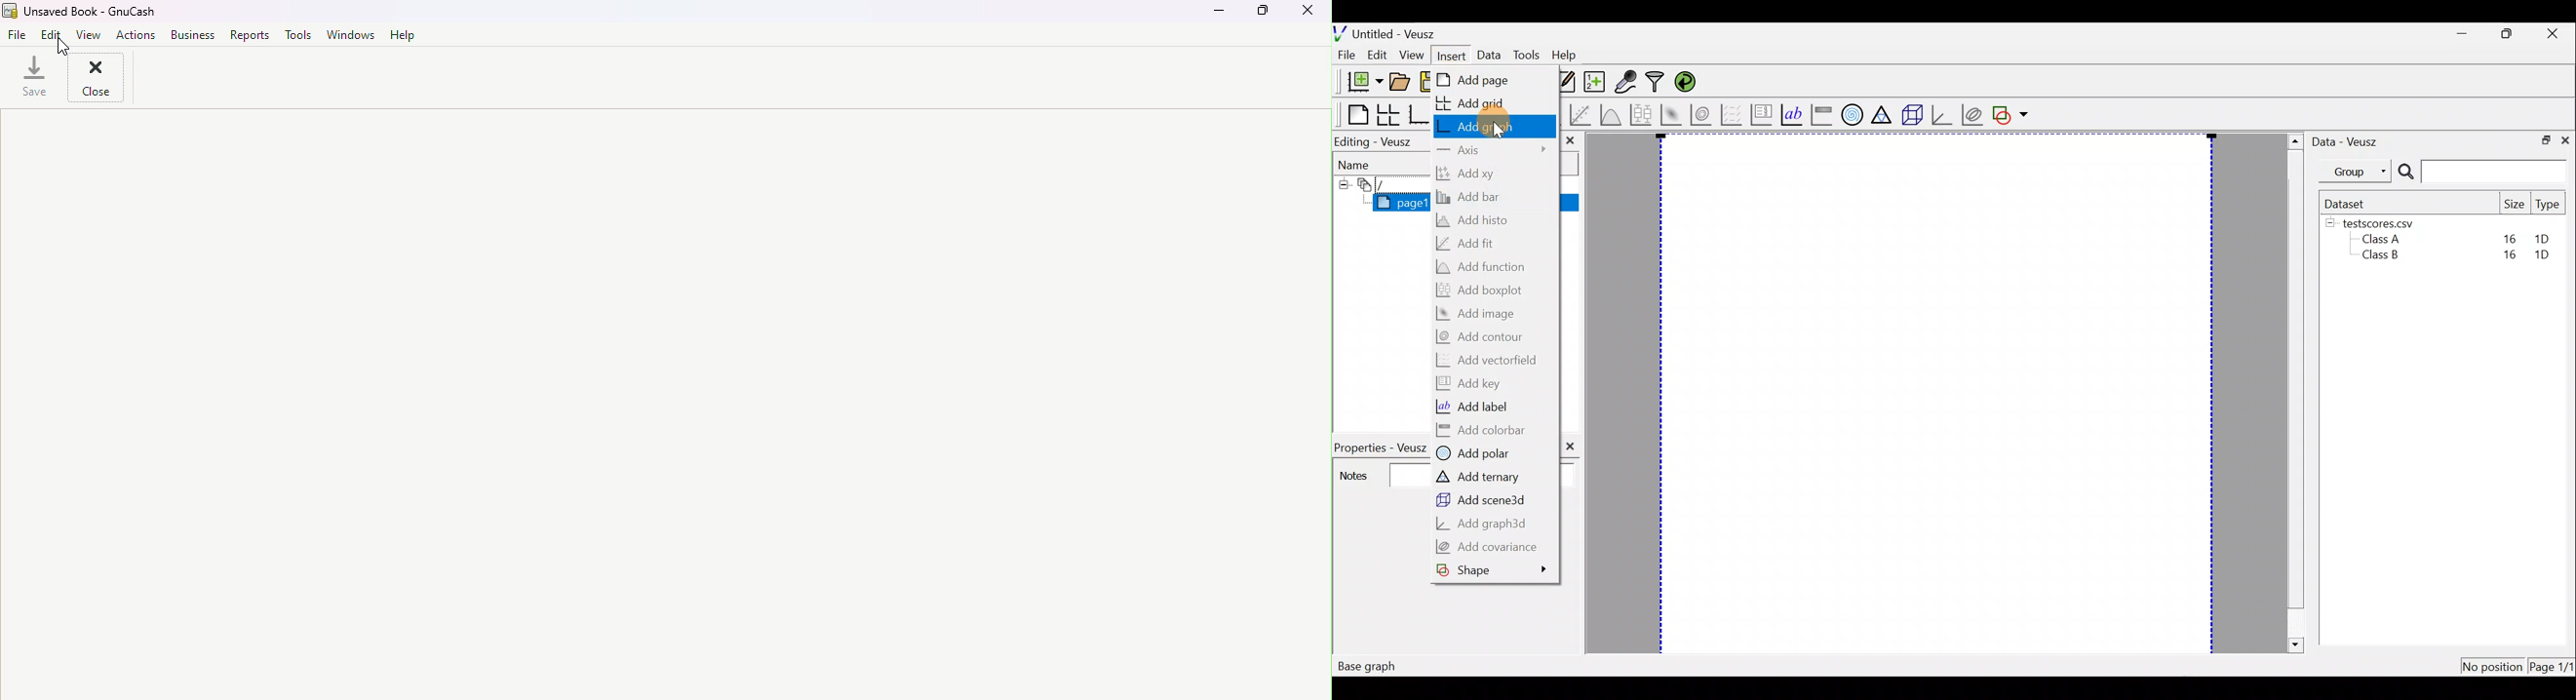 This screenshot has width=2576, height=700. Describe the element at coordinates (248, 35) in the screenshot. I see `Reports` at that location.